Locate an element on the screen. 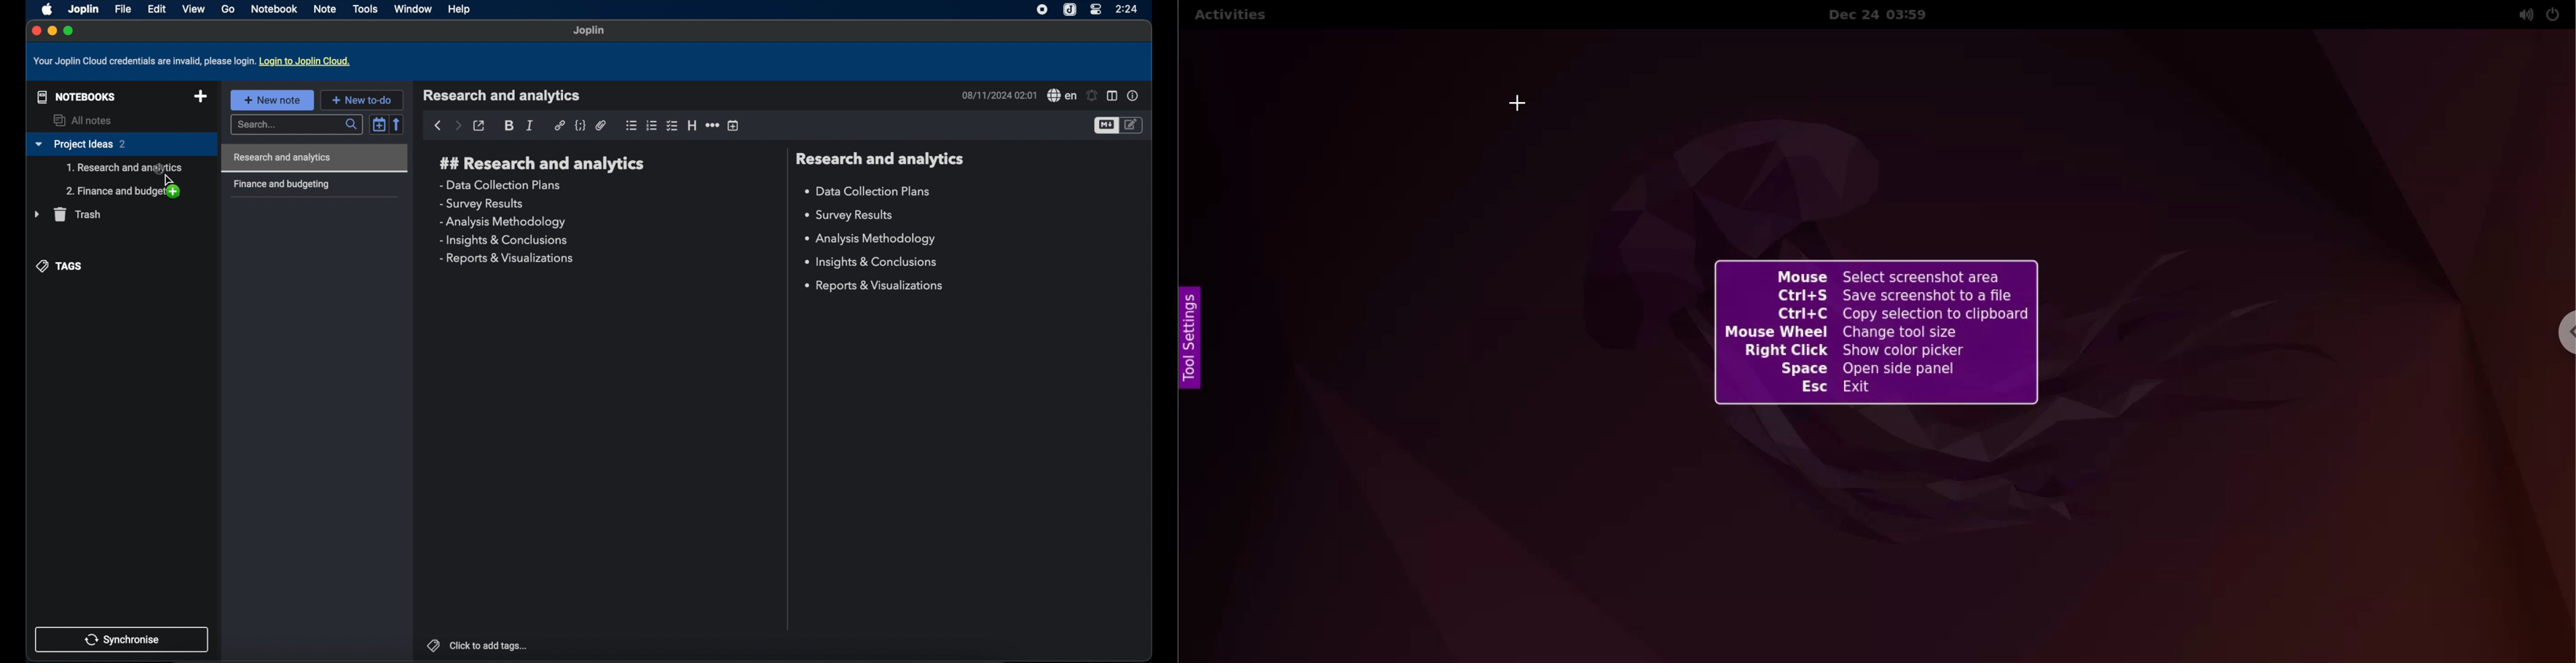 The image size is (2576, 672). maximize is located at coordinates (69, 31).